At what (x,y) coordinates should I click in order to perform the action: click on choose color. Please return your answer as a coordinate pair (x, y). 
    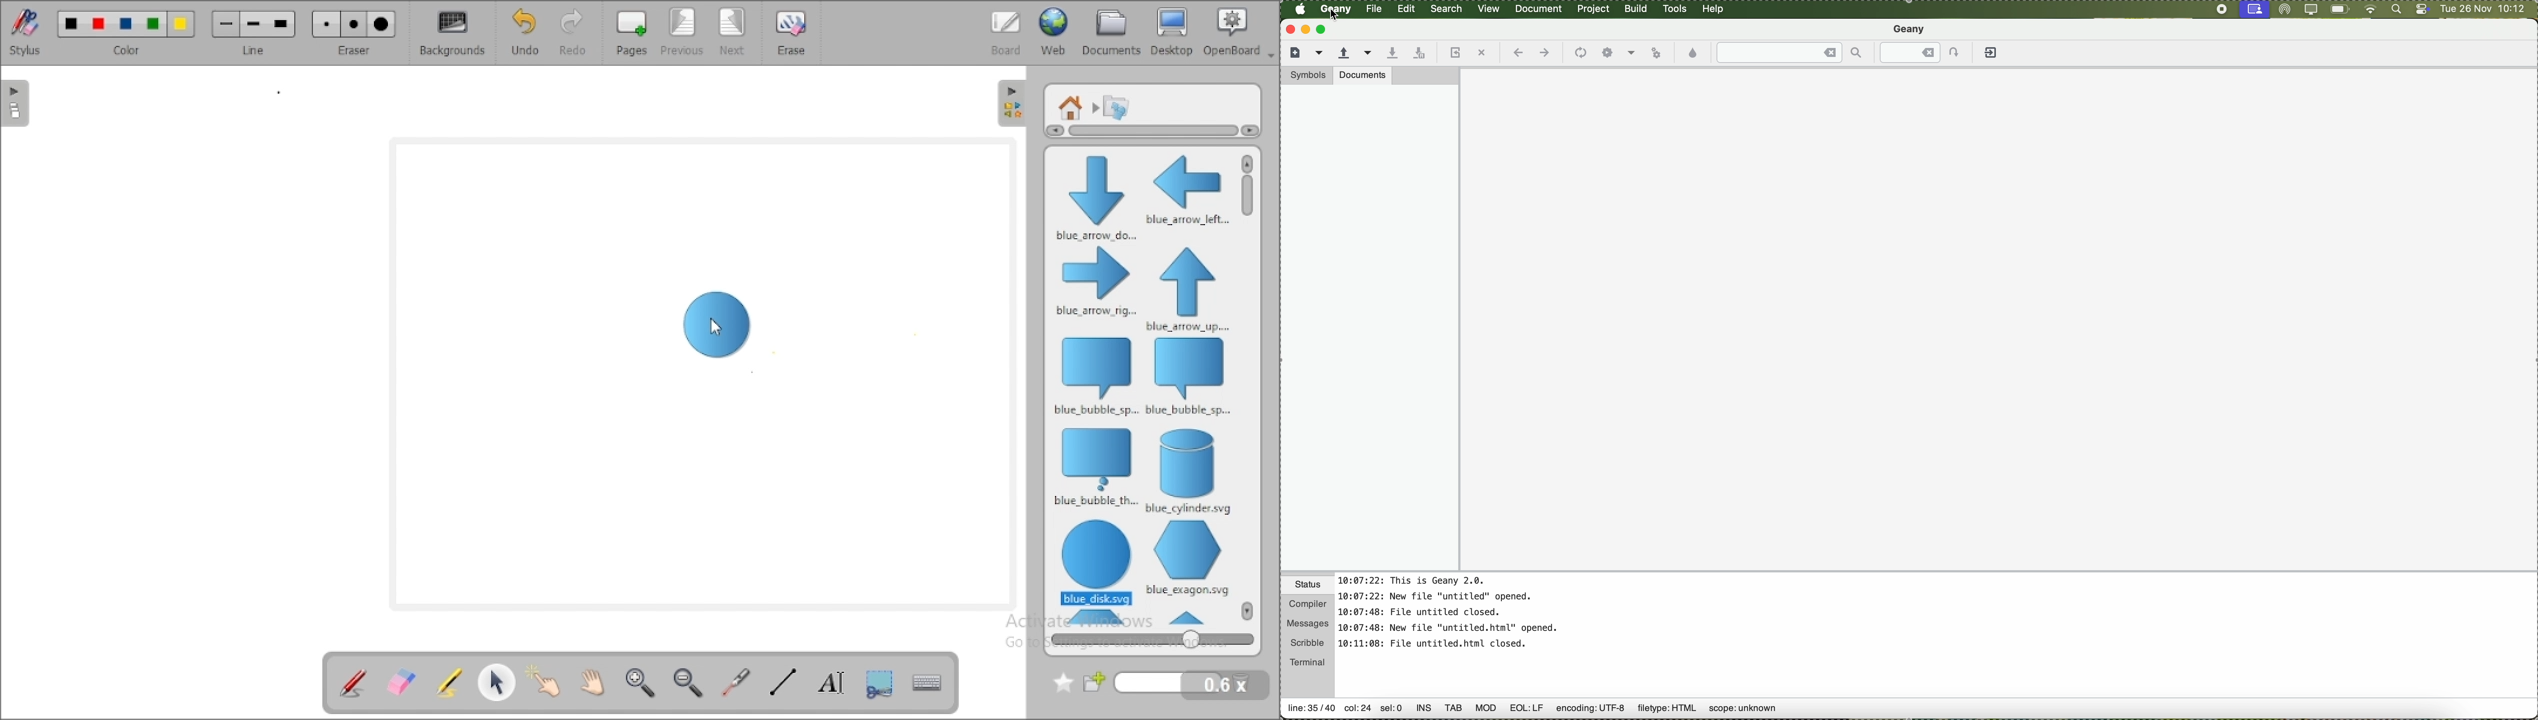
    Looking at the image, I should click on (1694, 54).